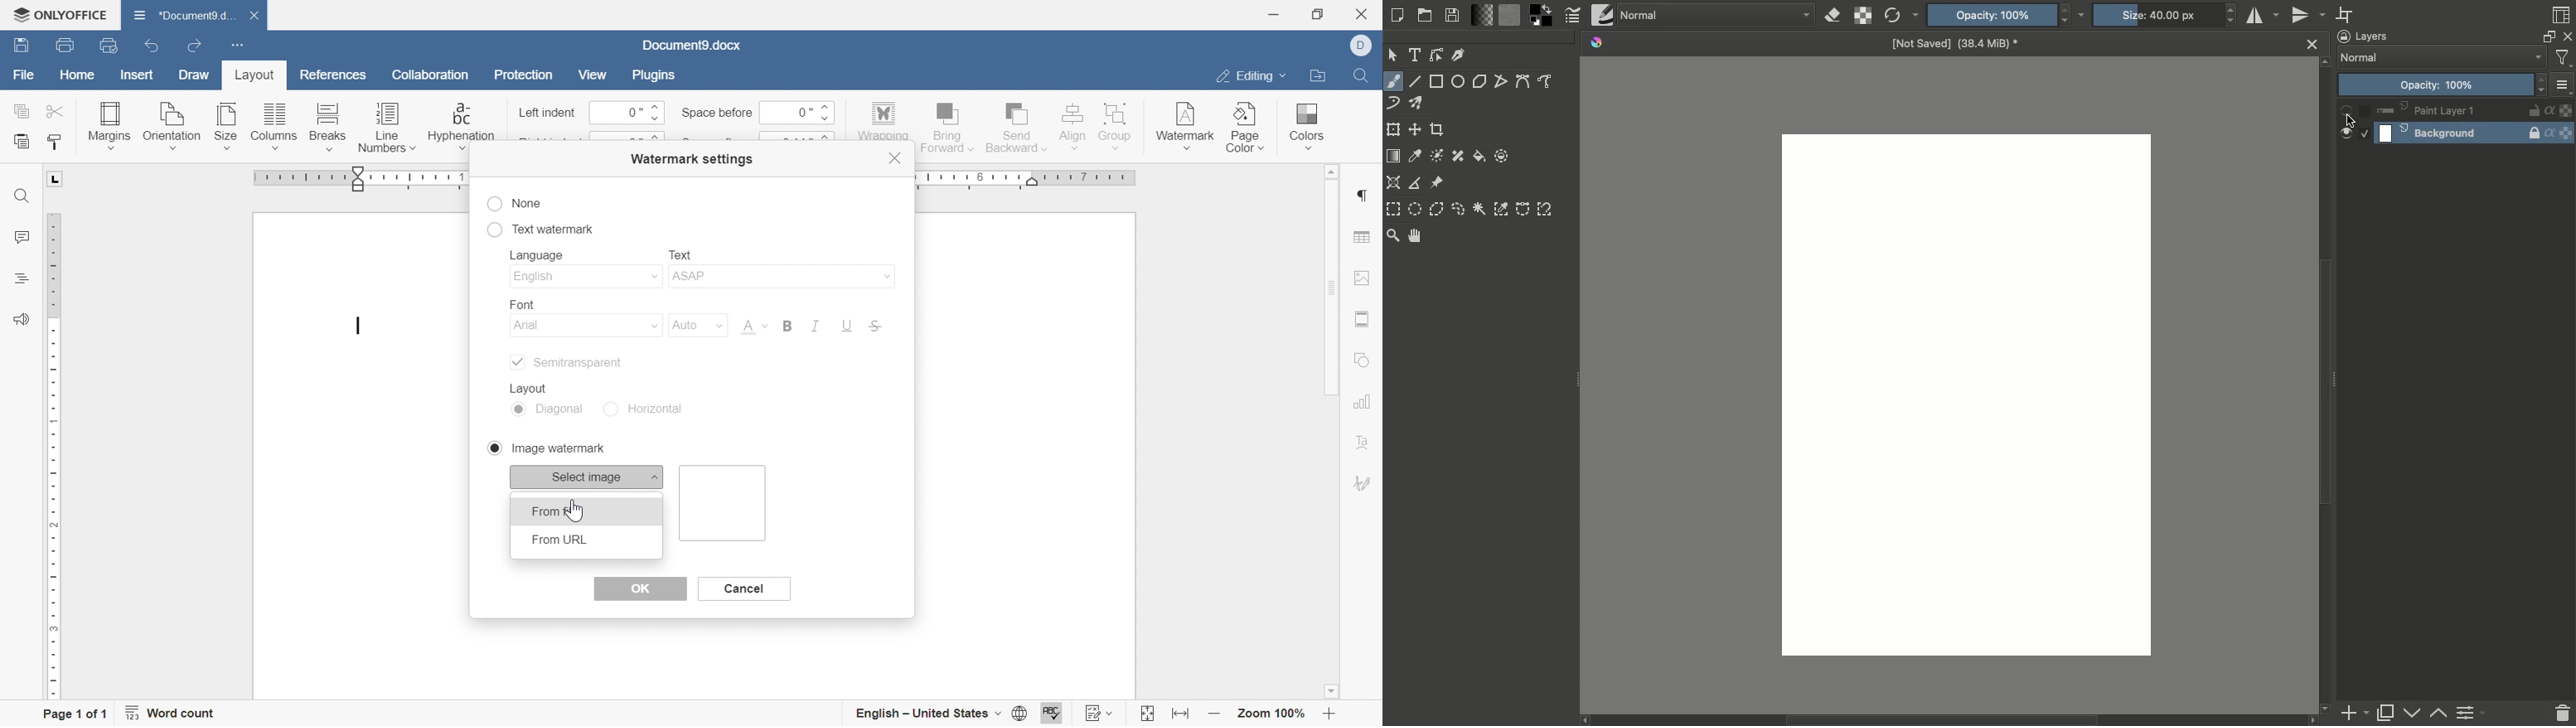 The image size is (2576, 728). I want to click on image settings, so click(1363, 277).